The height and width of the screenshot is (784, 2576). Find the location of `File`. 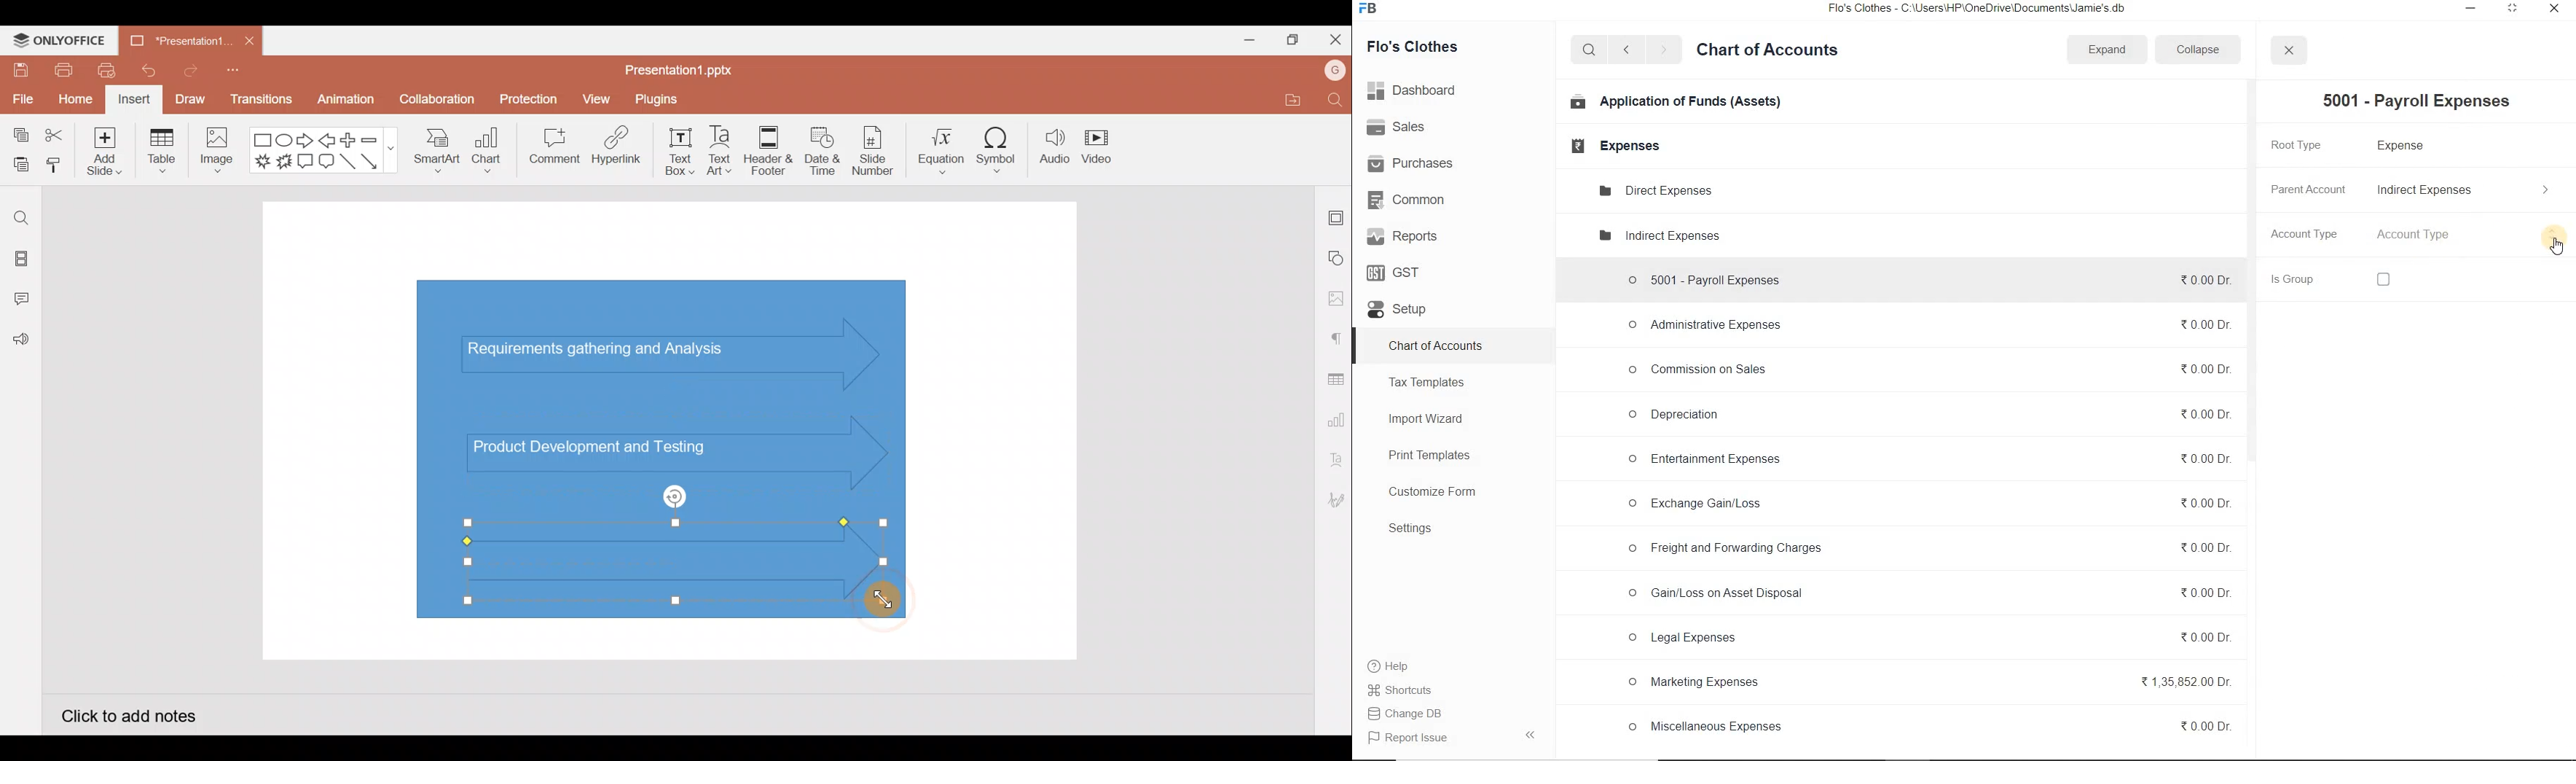

File is located at coordinates (21, 97).